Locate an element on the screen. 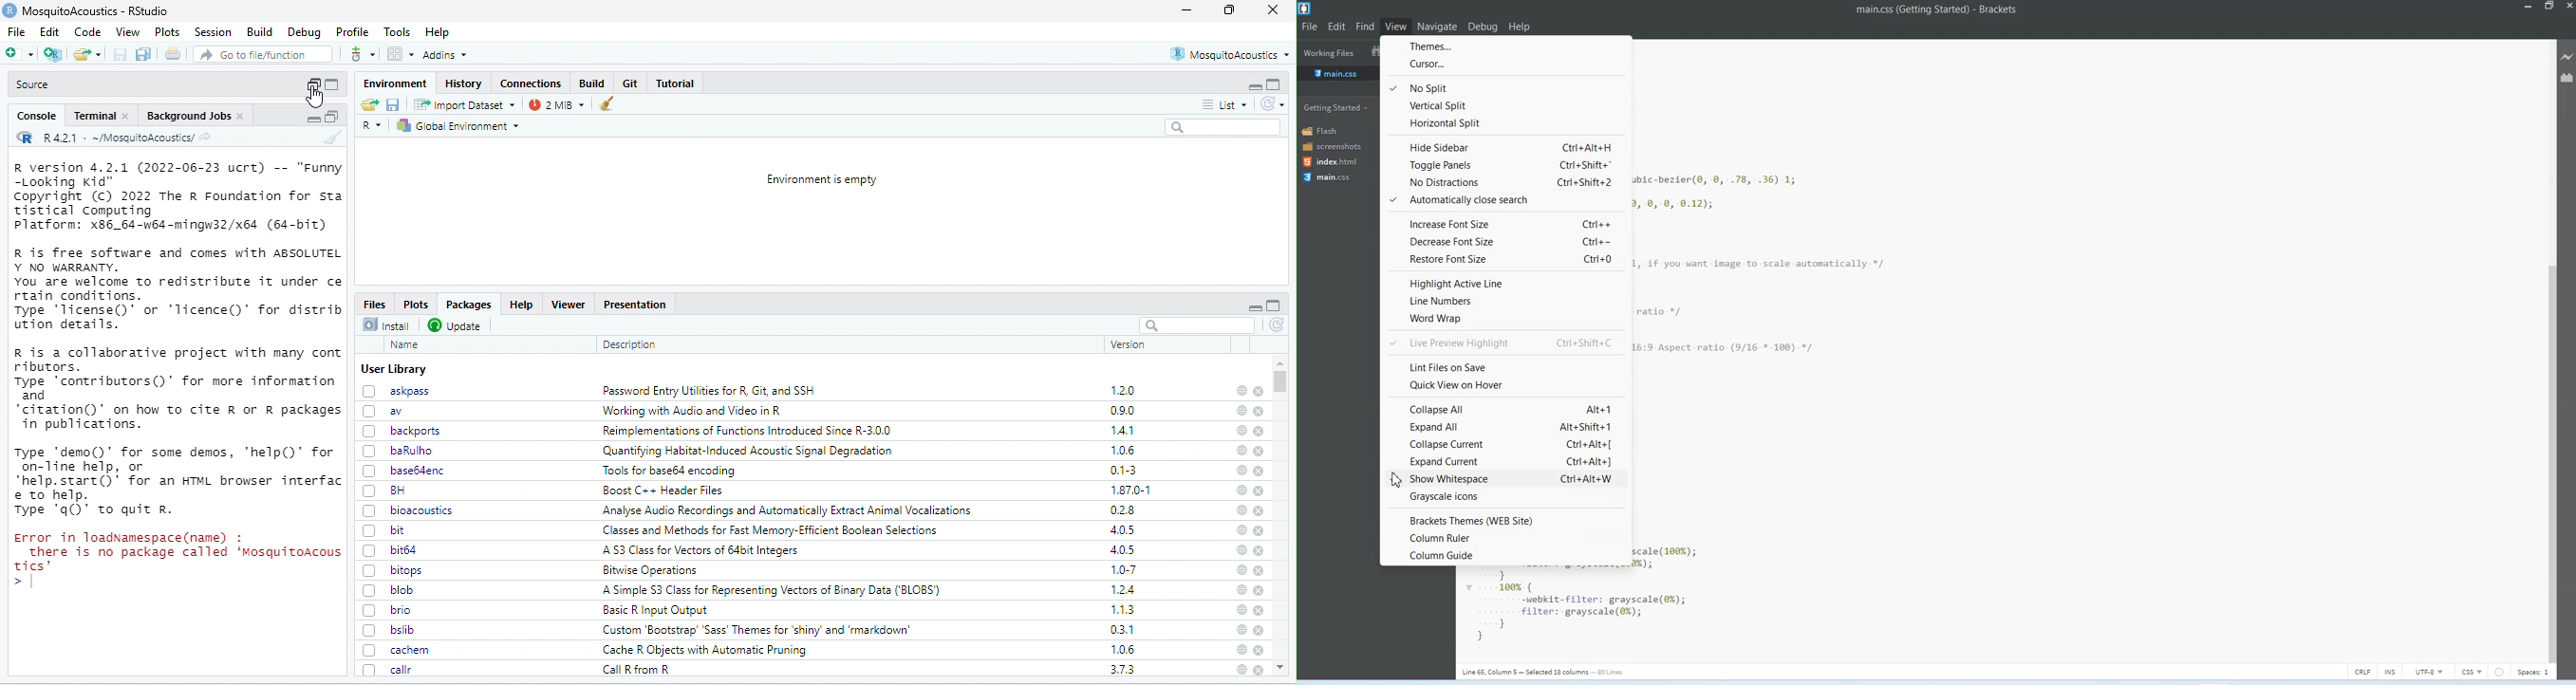 This screenshot has height=700, width=2576. Presentation is located at coordinates (637, 305).